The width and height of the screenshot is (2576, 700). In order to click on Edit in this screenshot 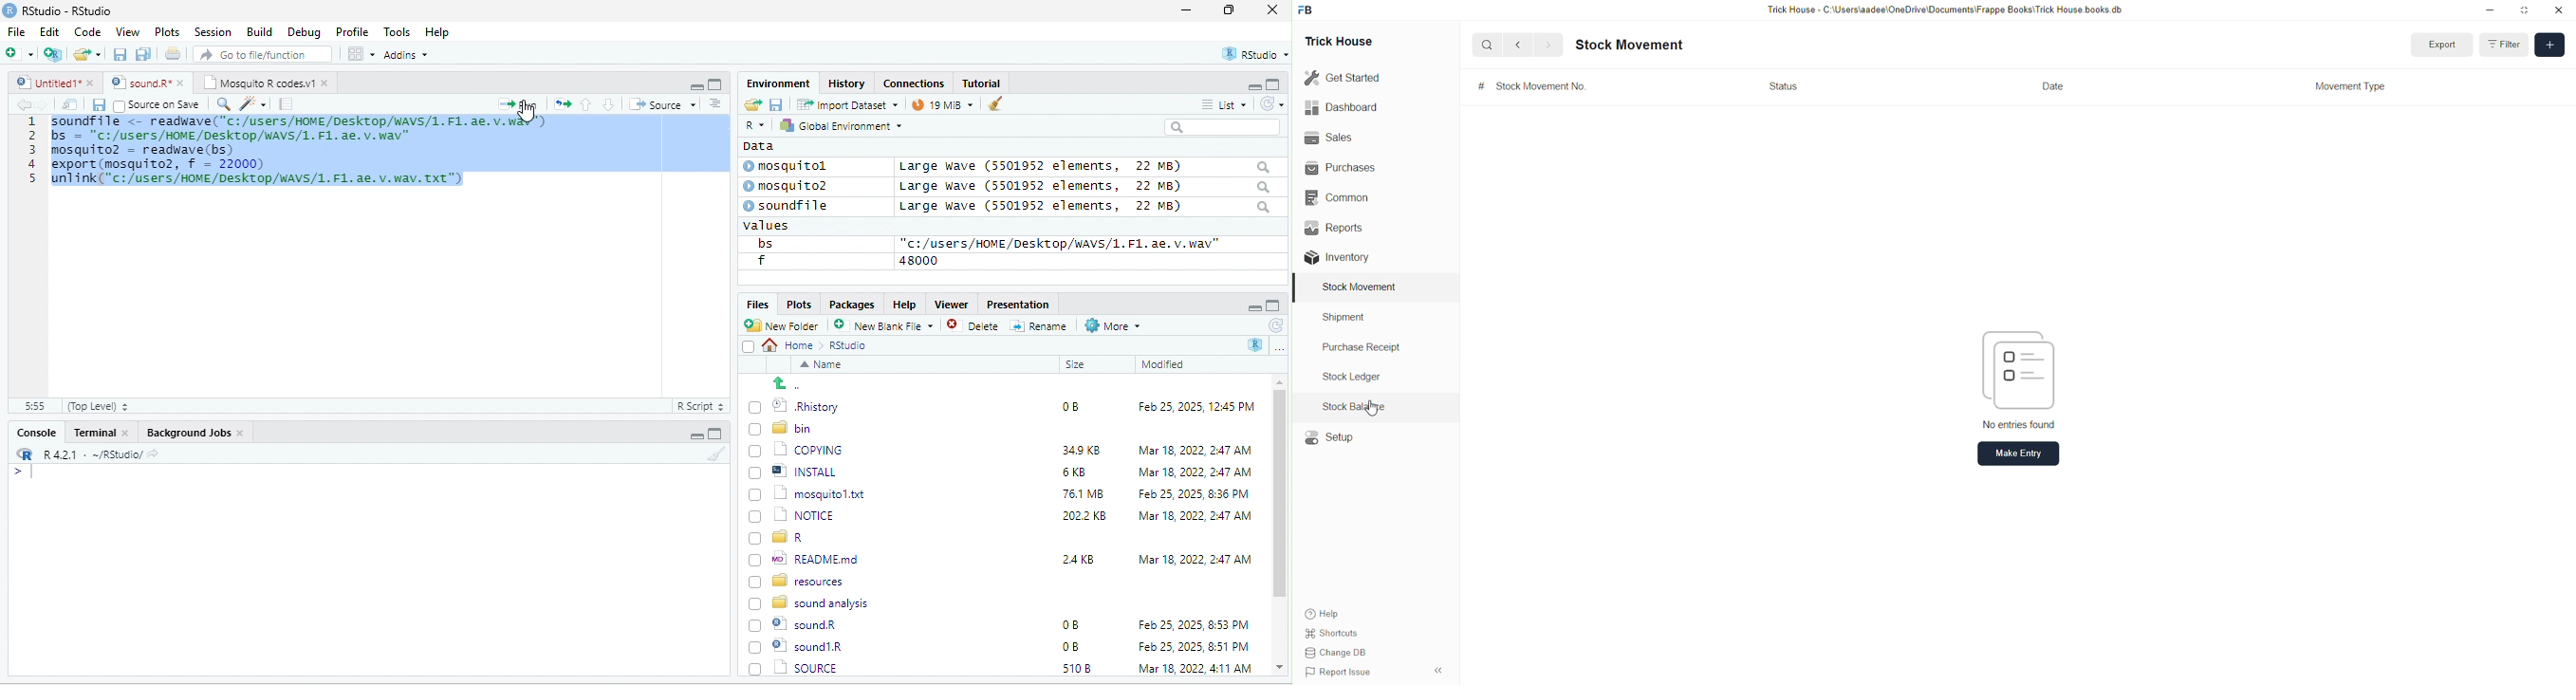, I will do `click(51, 31)`.